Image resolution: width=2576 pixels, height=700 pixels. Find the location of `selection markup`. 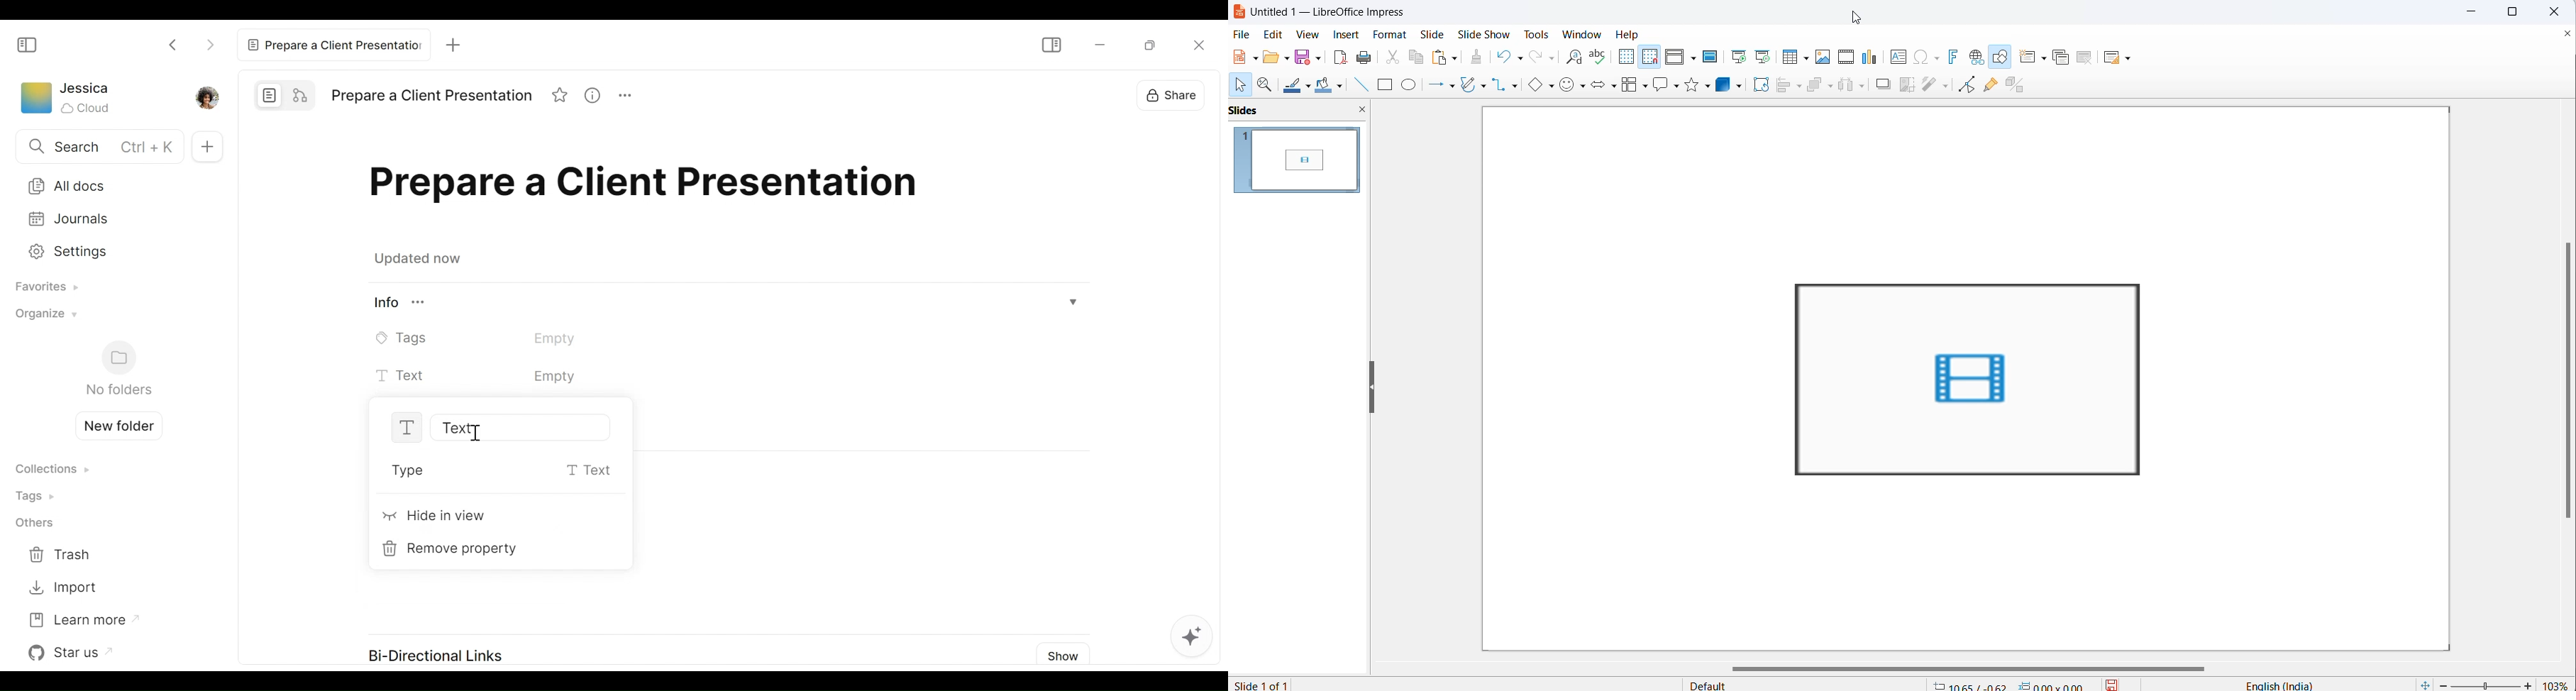

selection markup is located at coordinates (1788, 280).